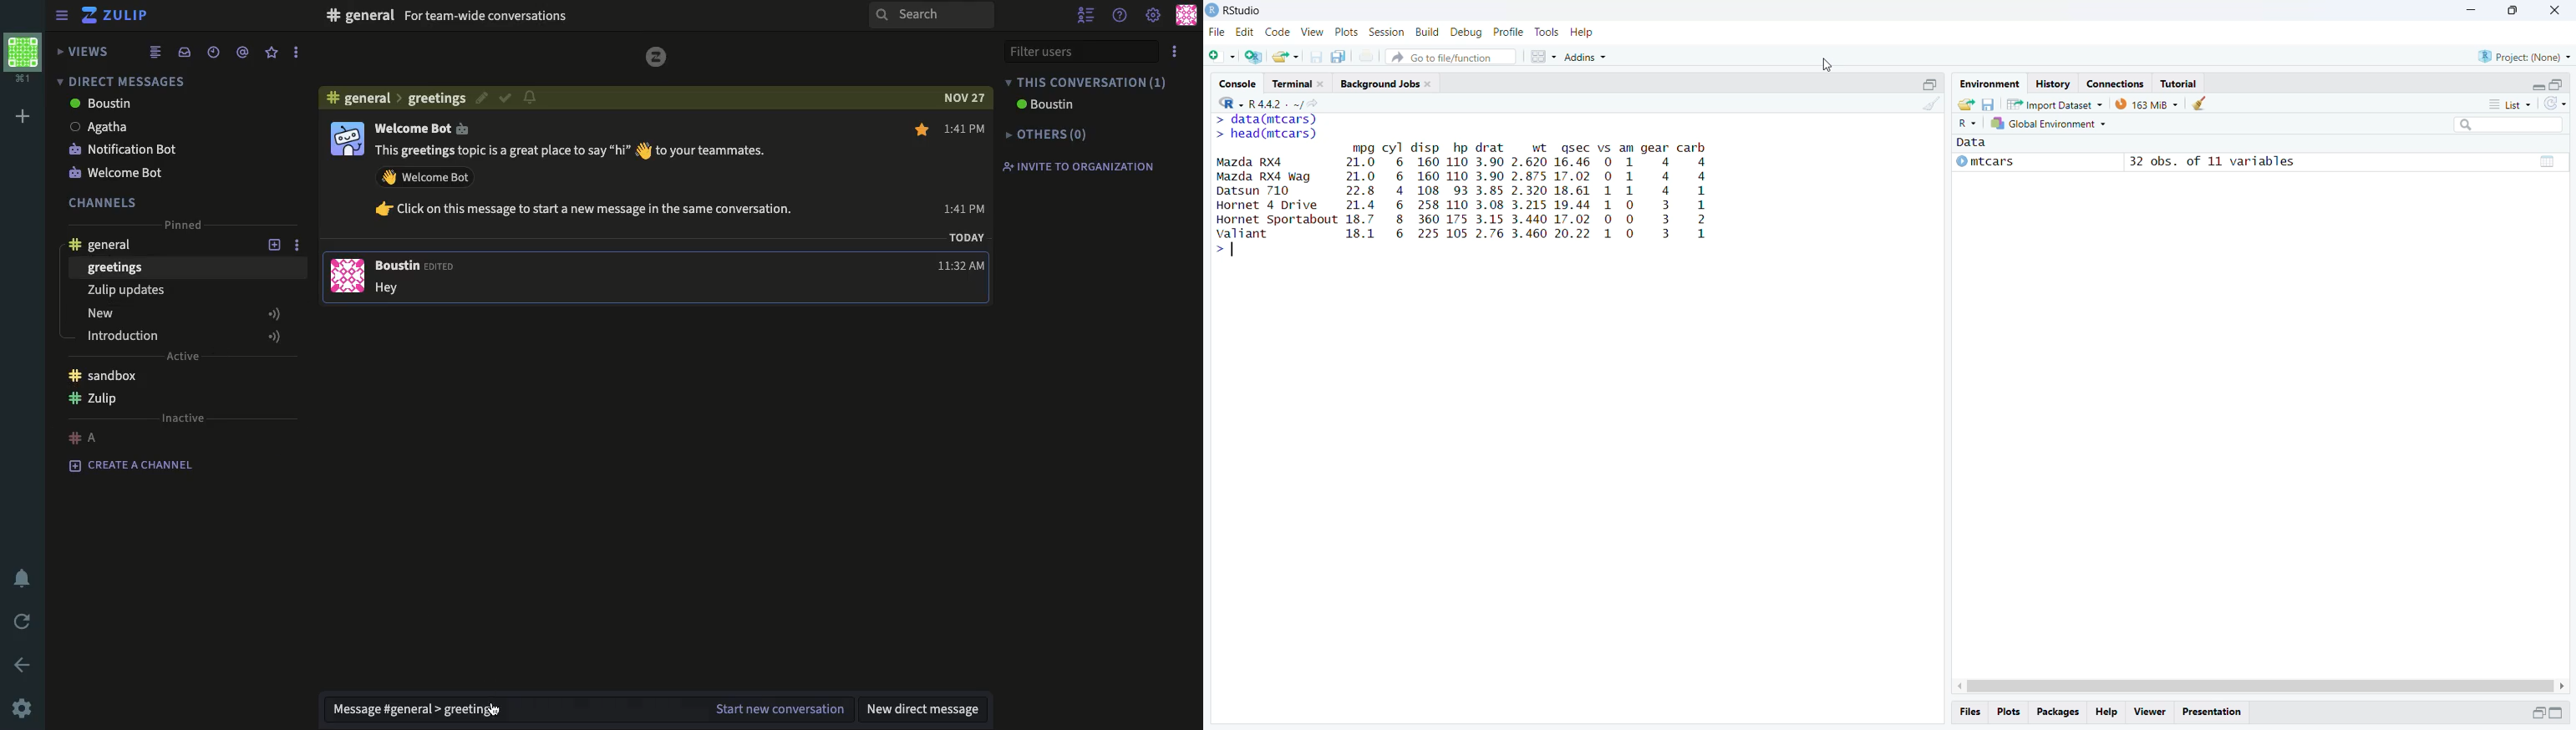 The height and width of the screenshot is (756, 2576). Describe the element at coordinates (1449, 57) in the screenshot. I see `Go to file/function` at that location.